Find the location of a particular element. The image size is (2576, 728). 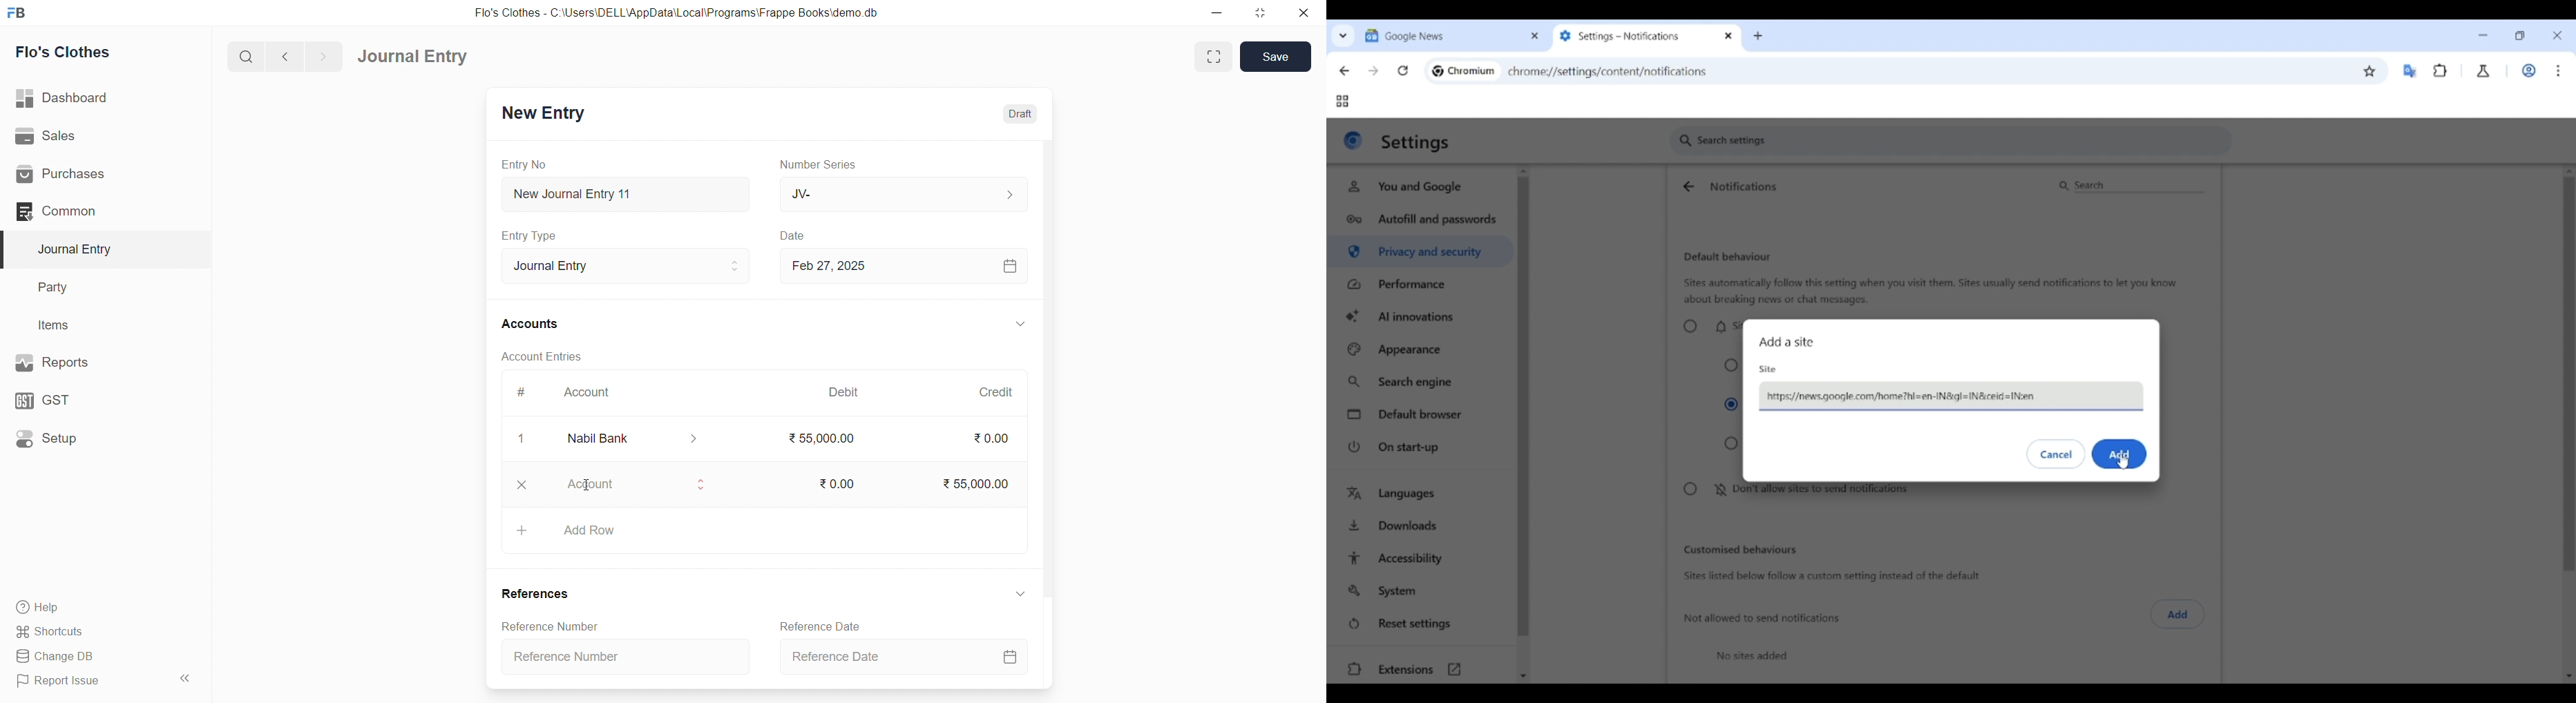

Chromium is located at coordinates (1472, 70).